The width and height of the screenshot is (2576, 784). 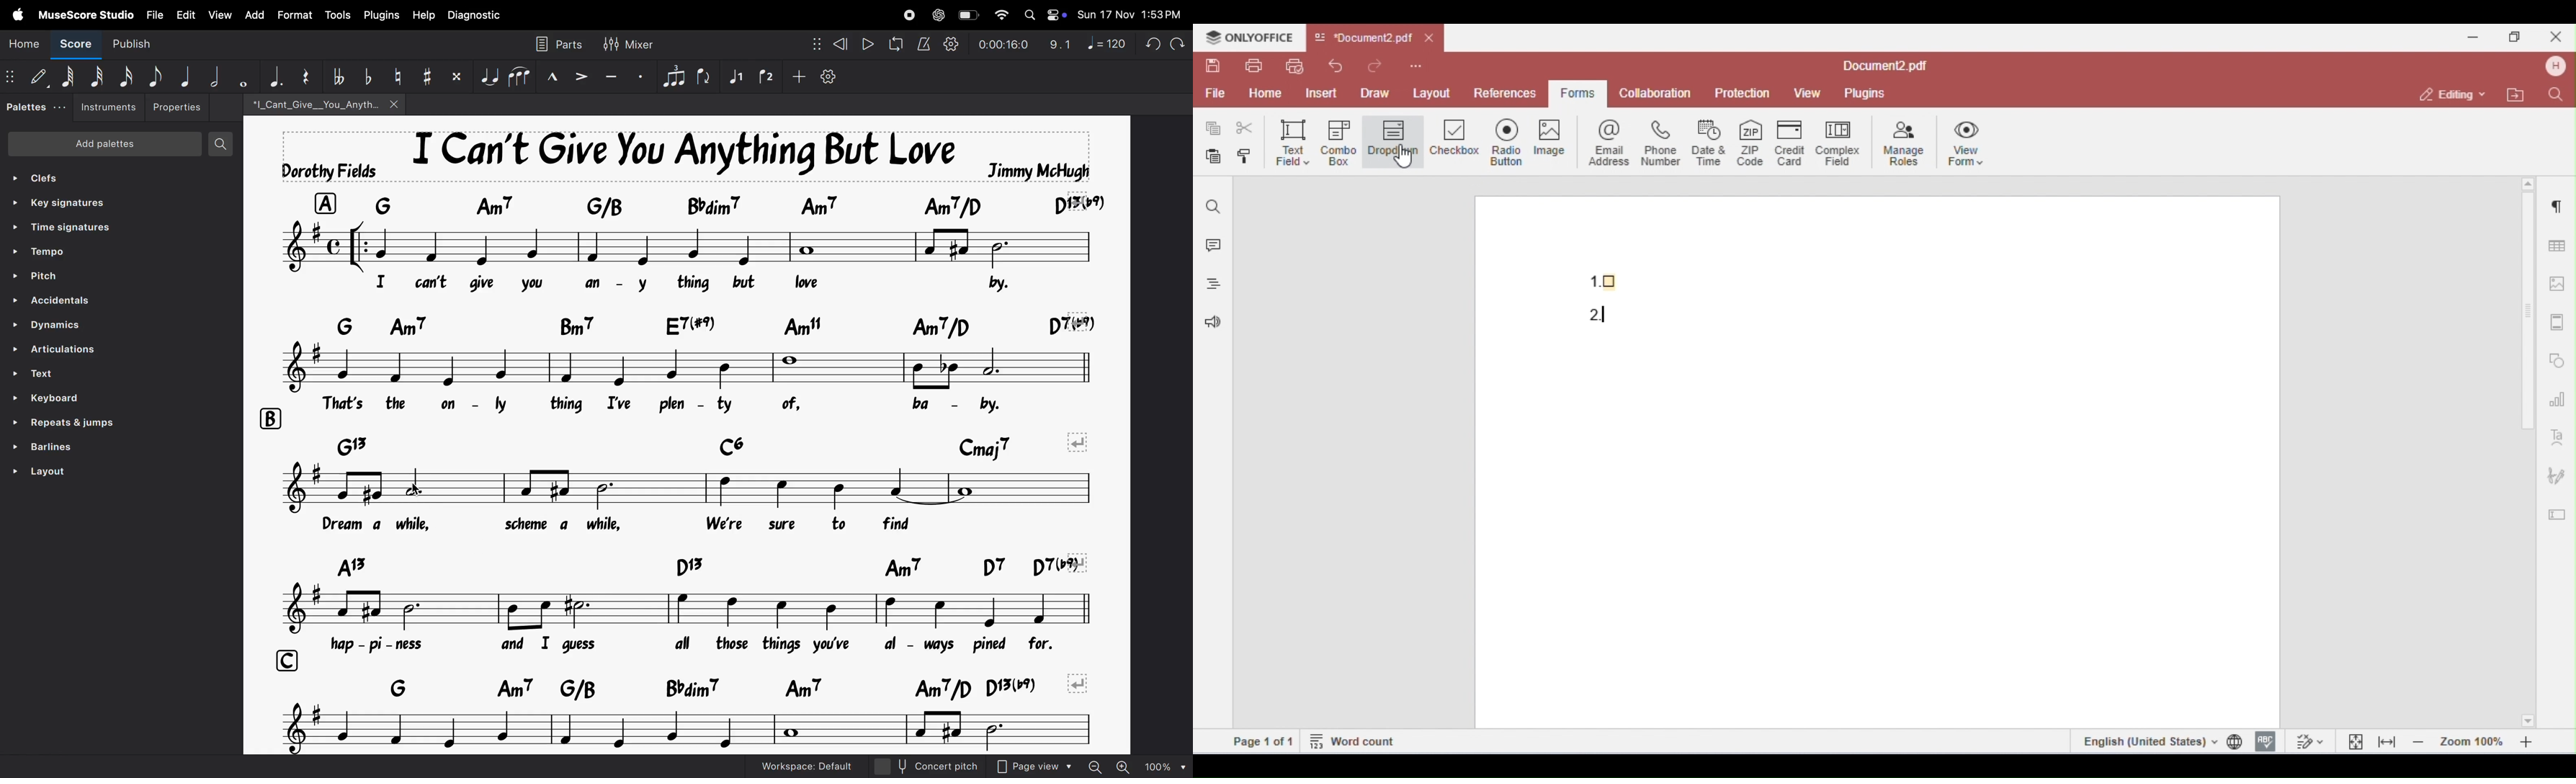 I want to click on marcato, so click(x=555, y=77).